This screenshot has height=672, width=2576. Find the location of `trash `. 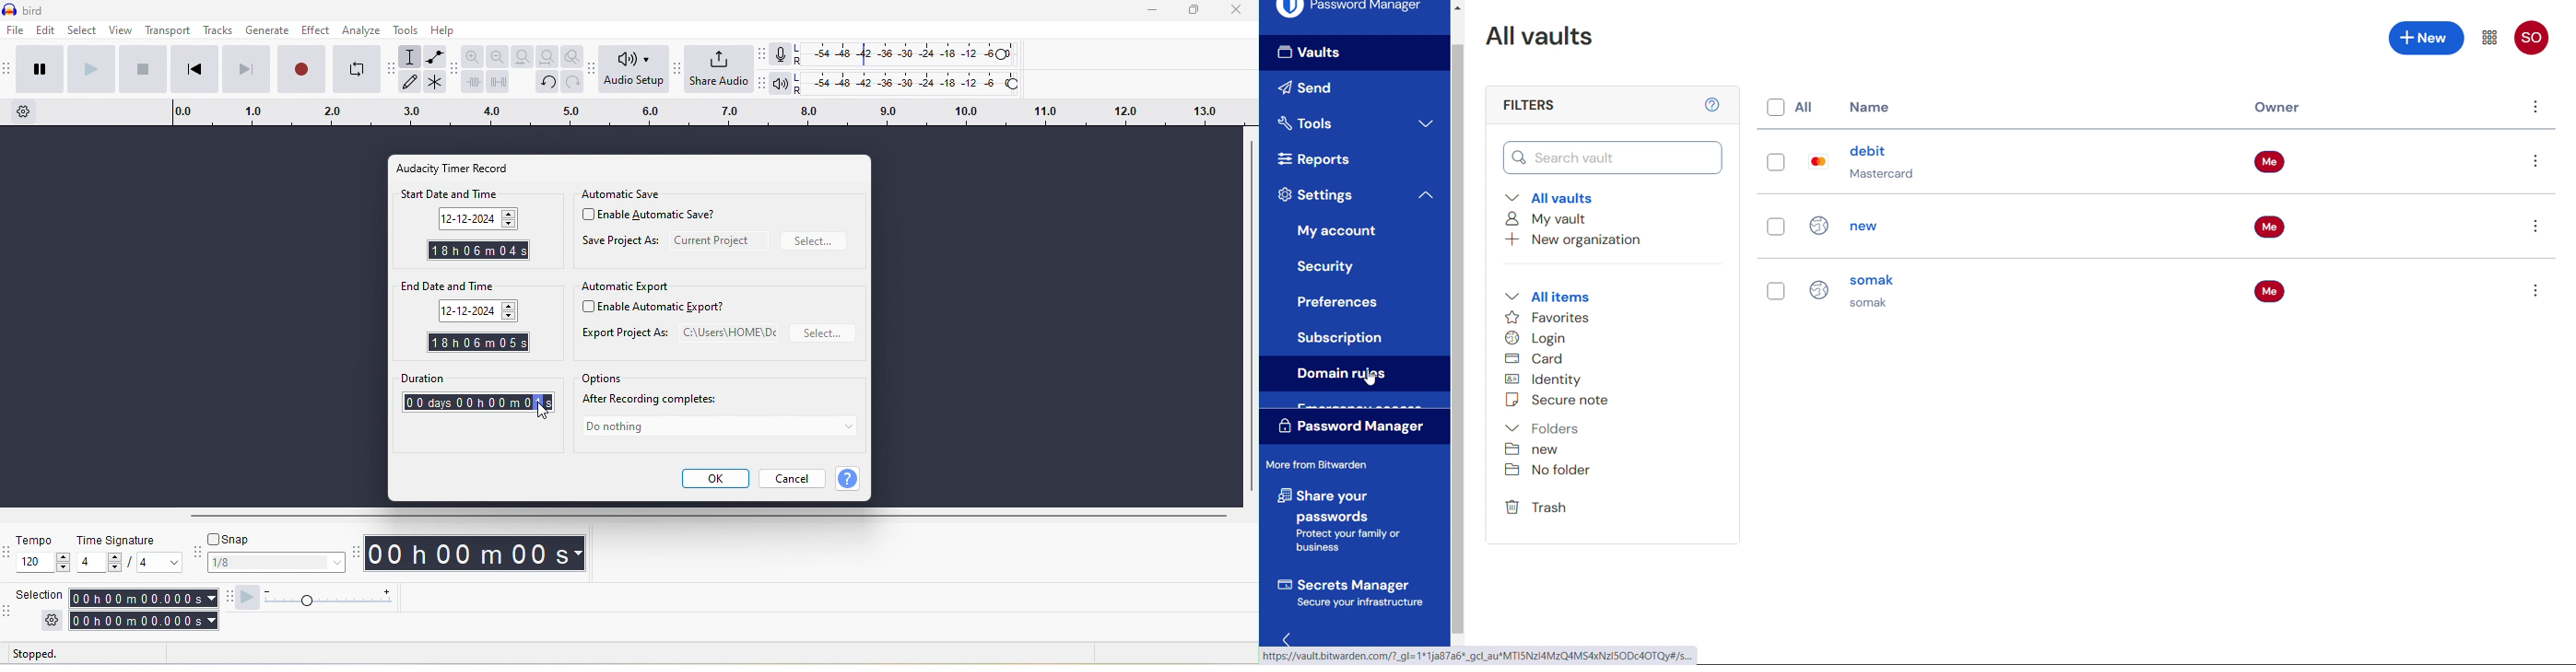

trash  is located at coordinates (1538, 507).